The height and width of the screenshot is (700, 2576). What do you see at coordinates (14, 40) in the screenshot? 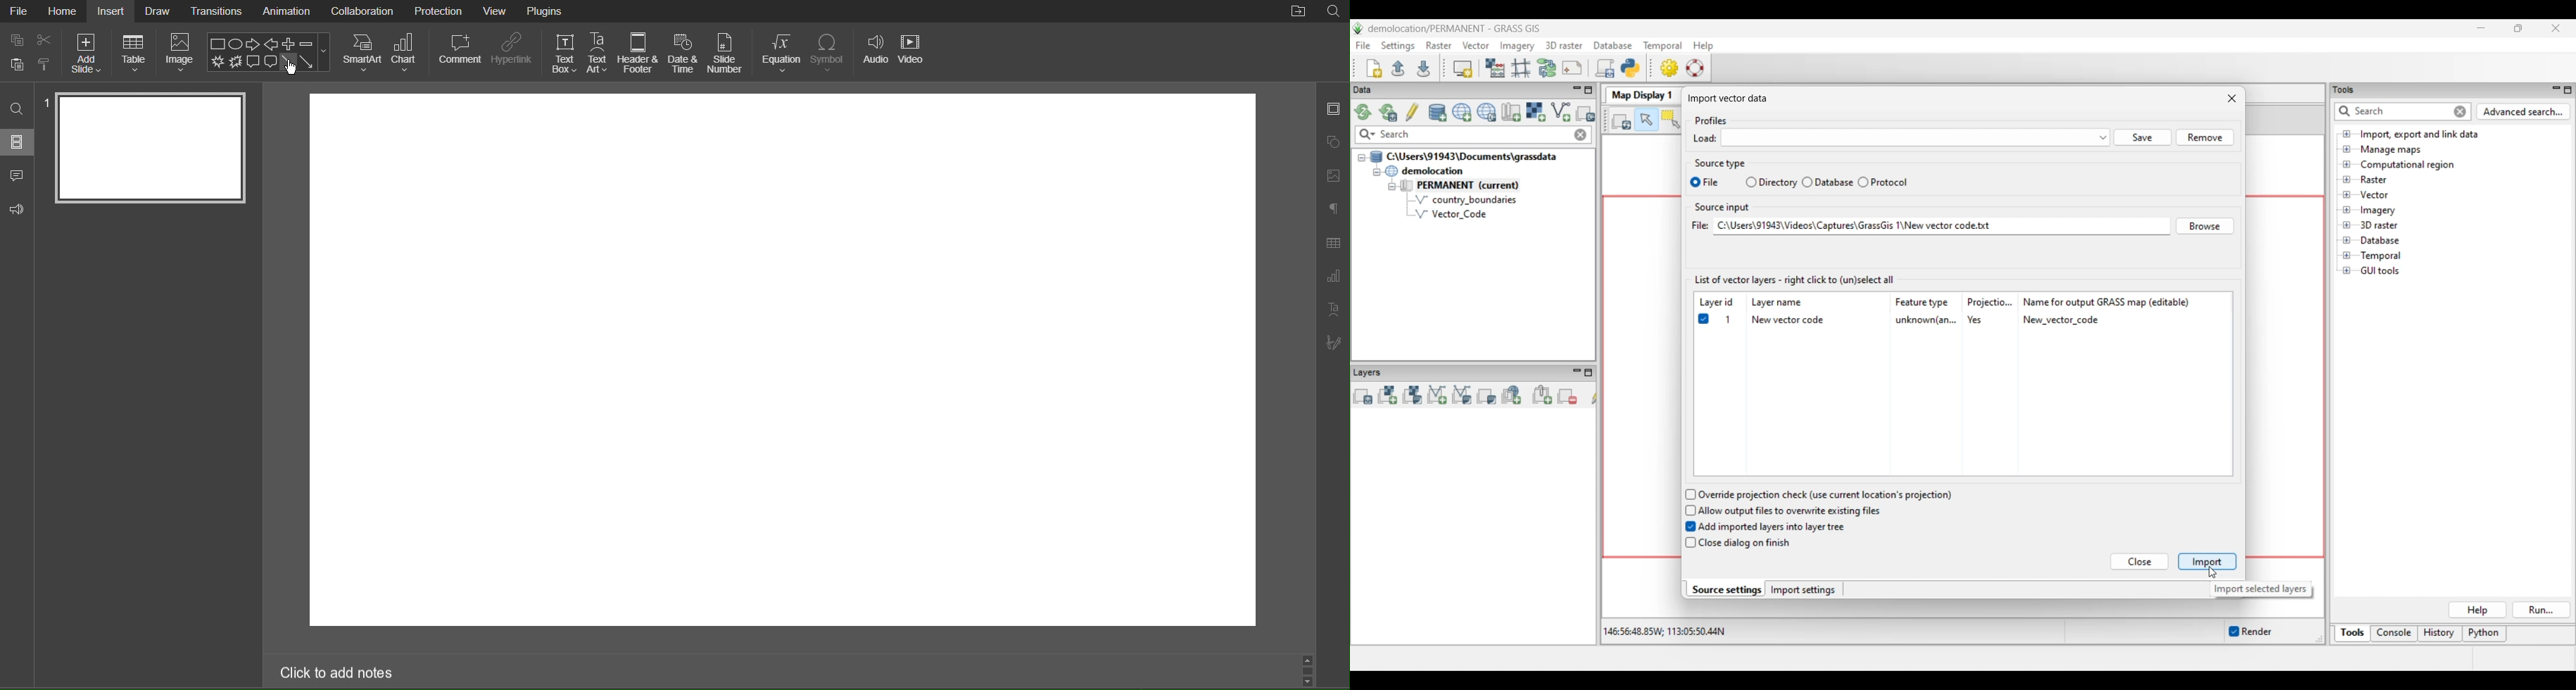
I see `Copy` at bounding box center [14, 40].